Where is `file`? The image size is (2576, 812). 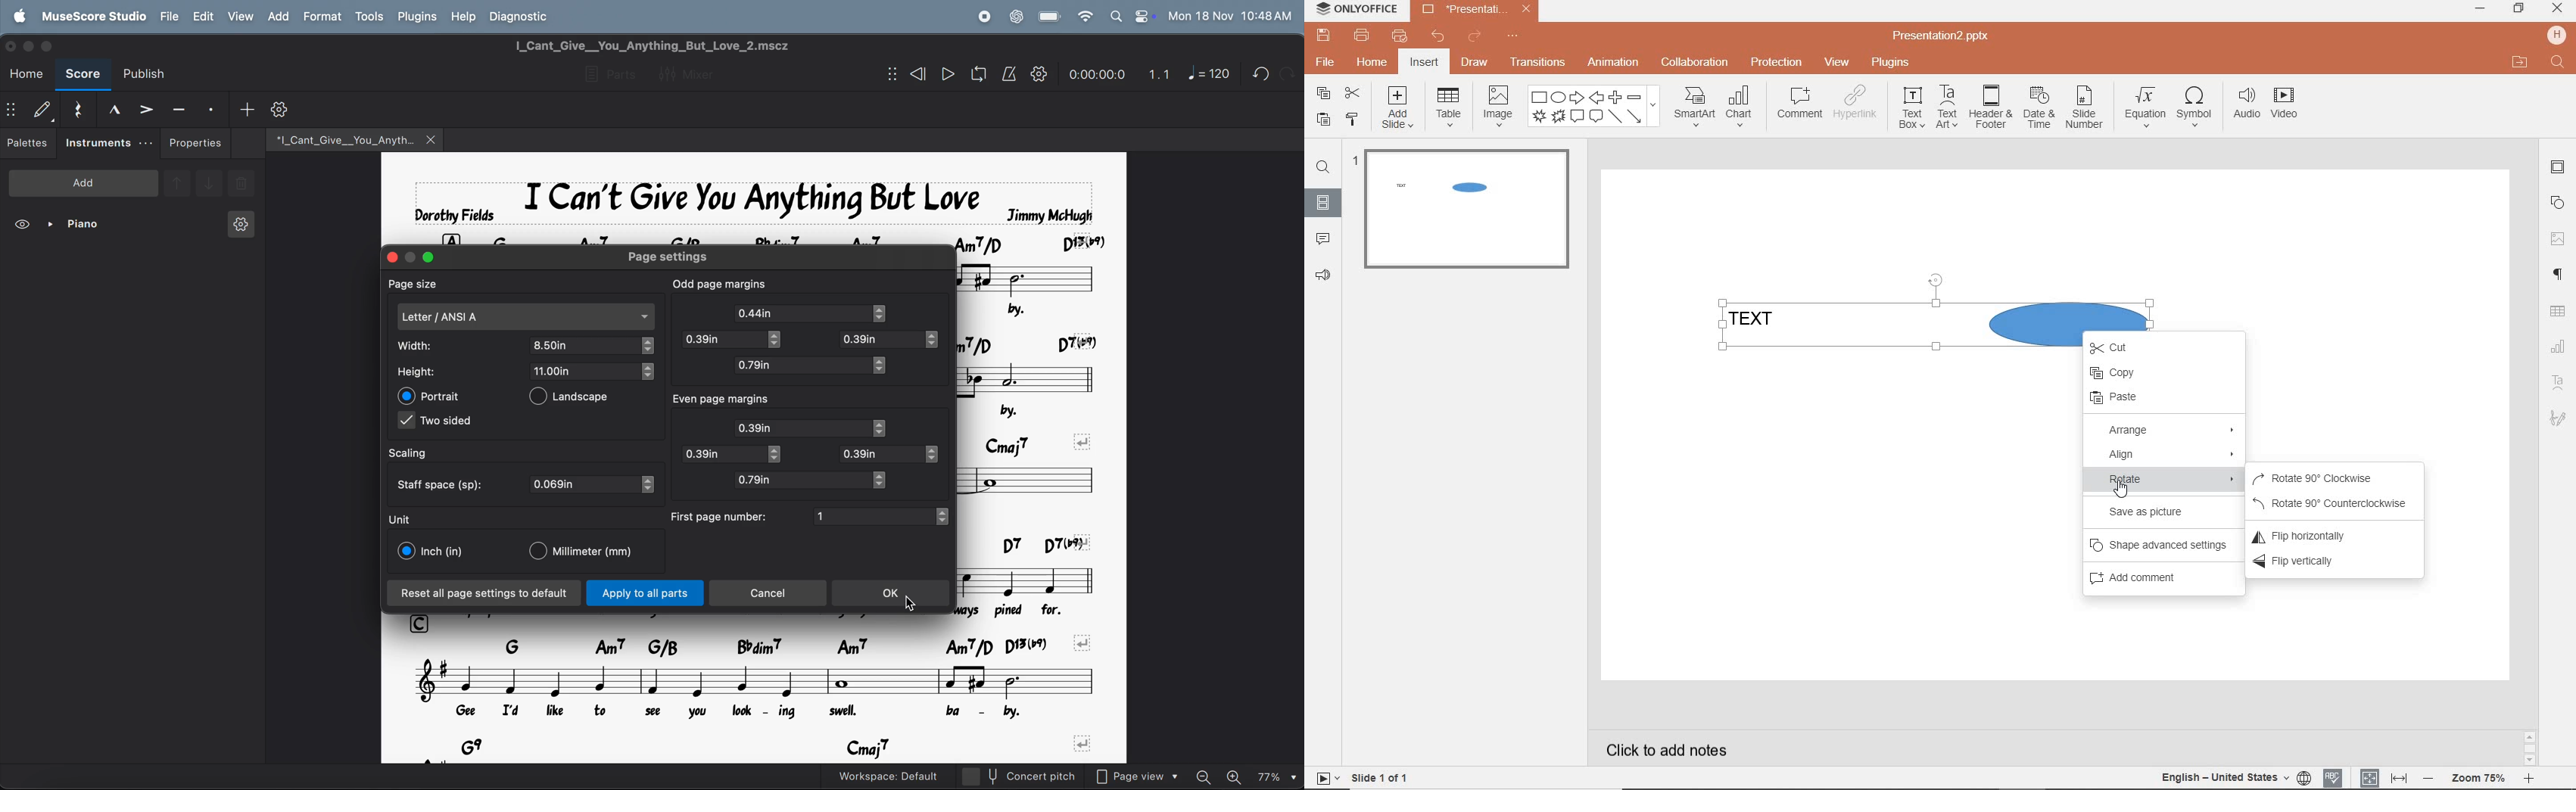 file is located at coordinates (170, 16).